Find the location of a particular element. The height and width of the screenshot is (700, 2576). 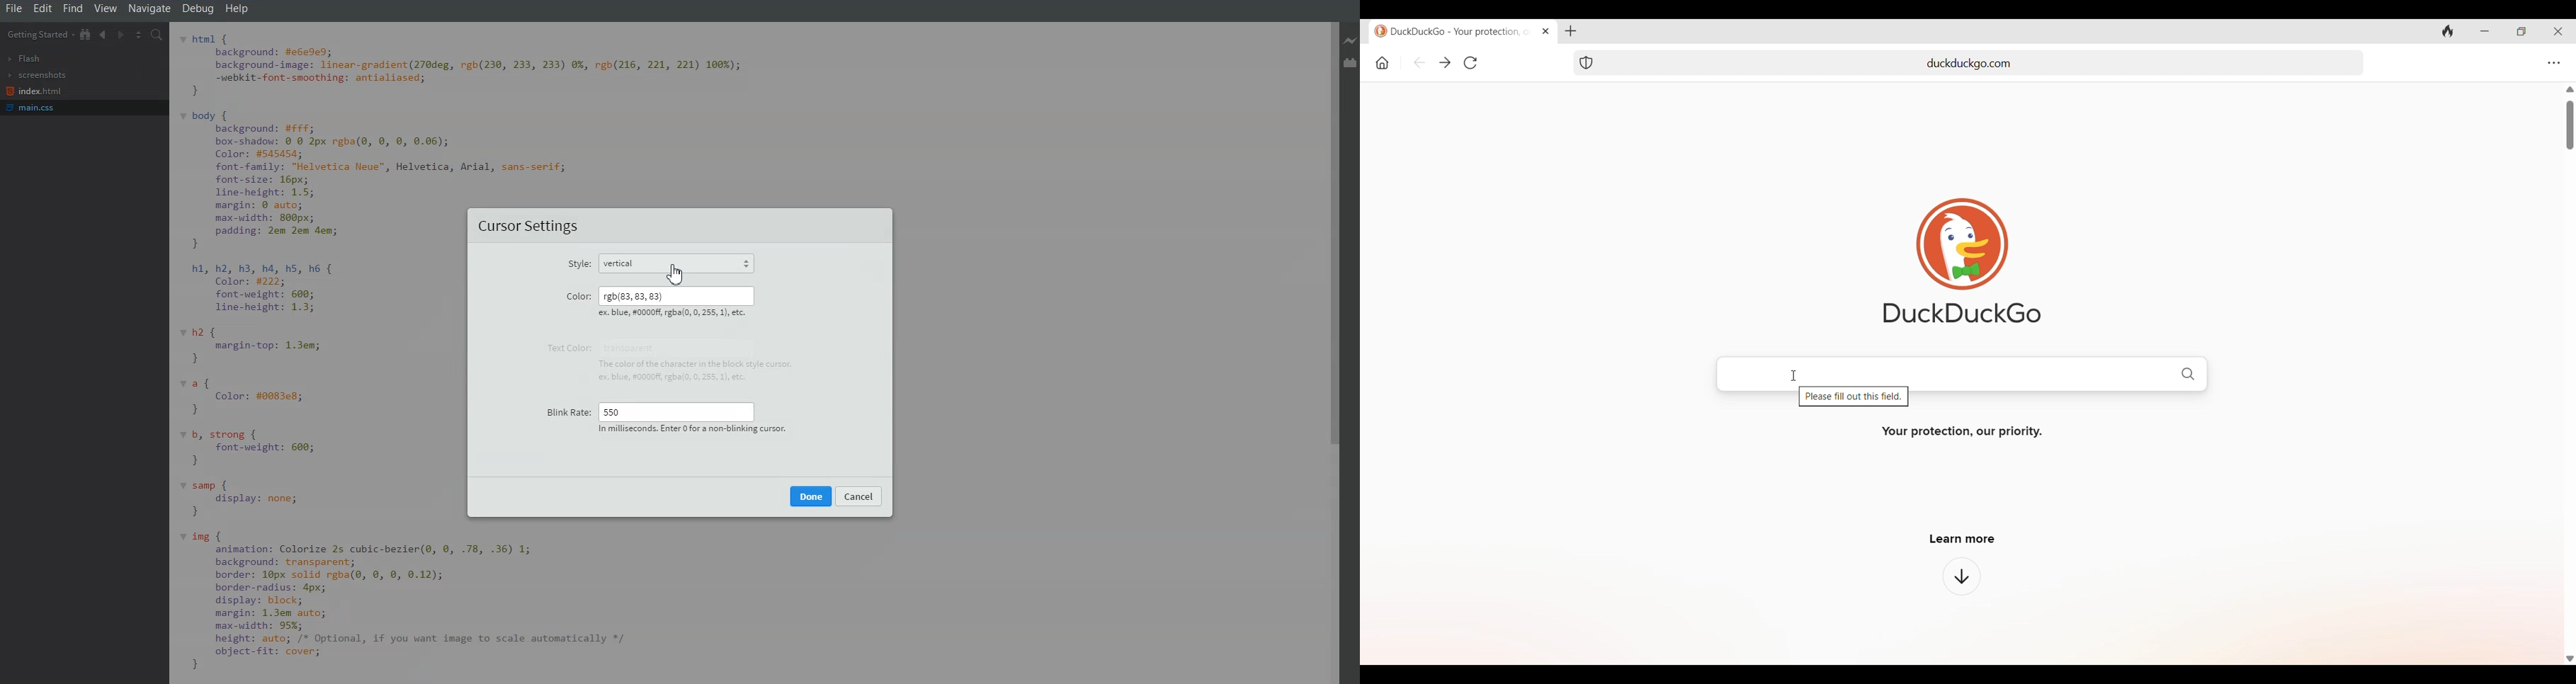

Extension Manager is located at coordinates (1351, 62).